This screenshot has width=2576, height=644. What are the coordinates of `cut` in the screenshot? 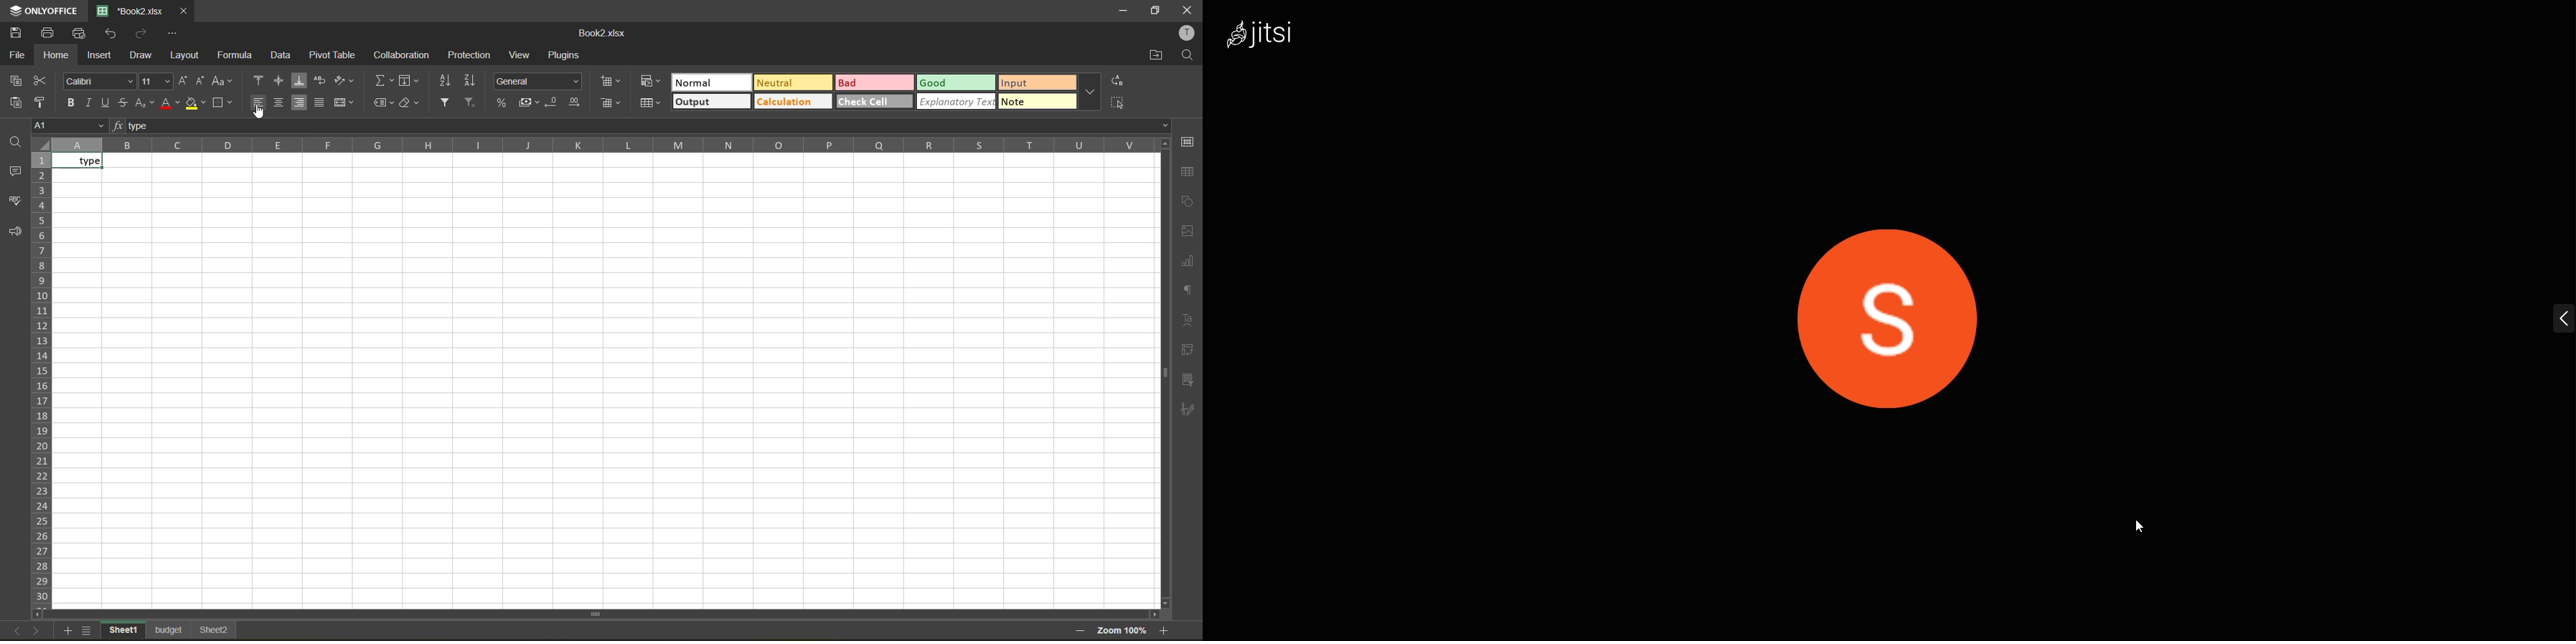 It's located at (41, 83).